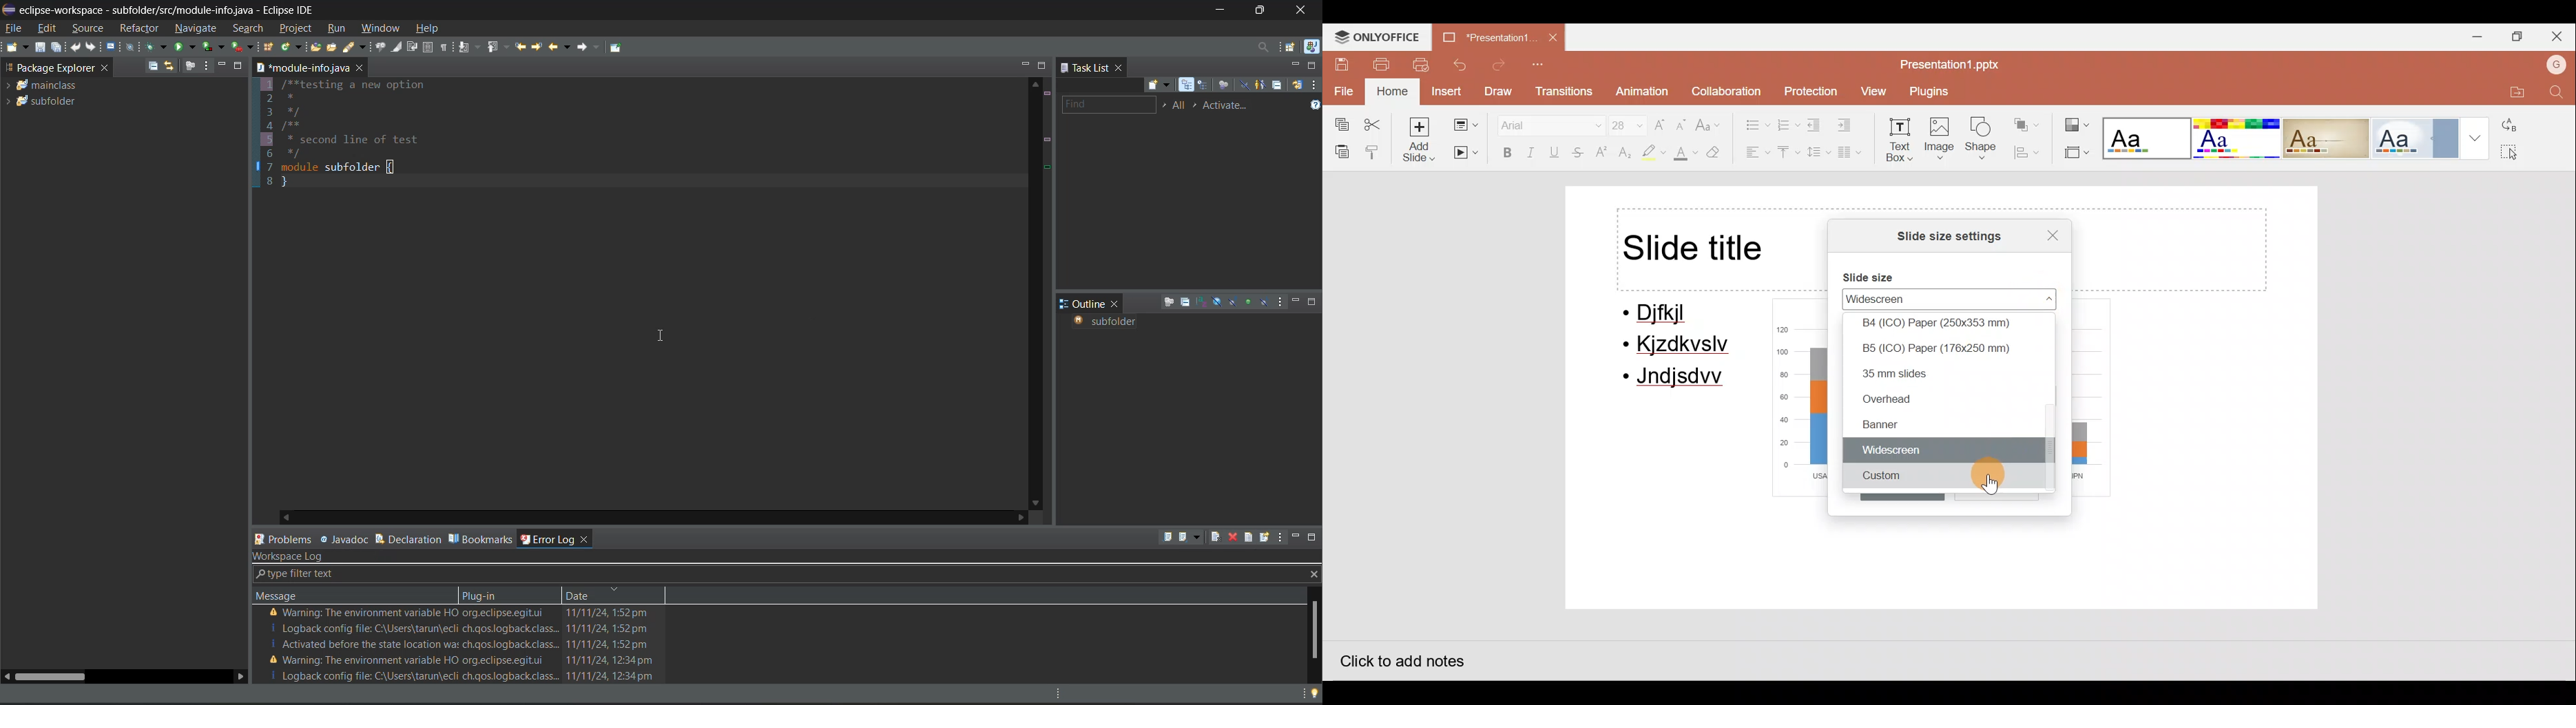  Describe the element at coordinates (1640, 92) in the screenshot. I see `Animation` at that location.